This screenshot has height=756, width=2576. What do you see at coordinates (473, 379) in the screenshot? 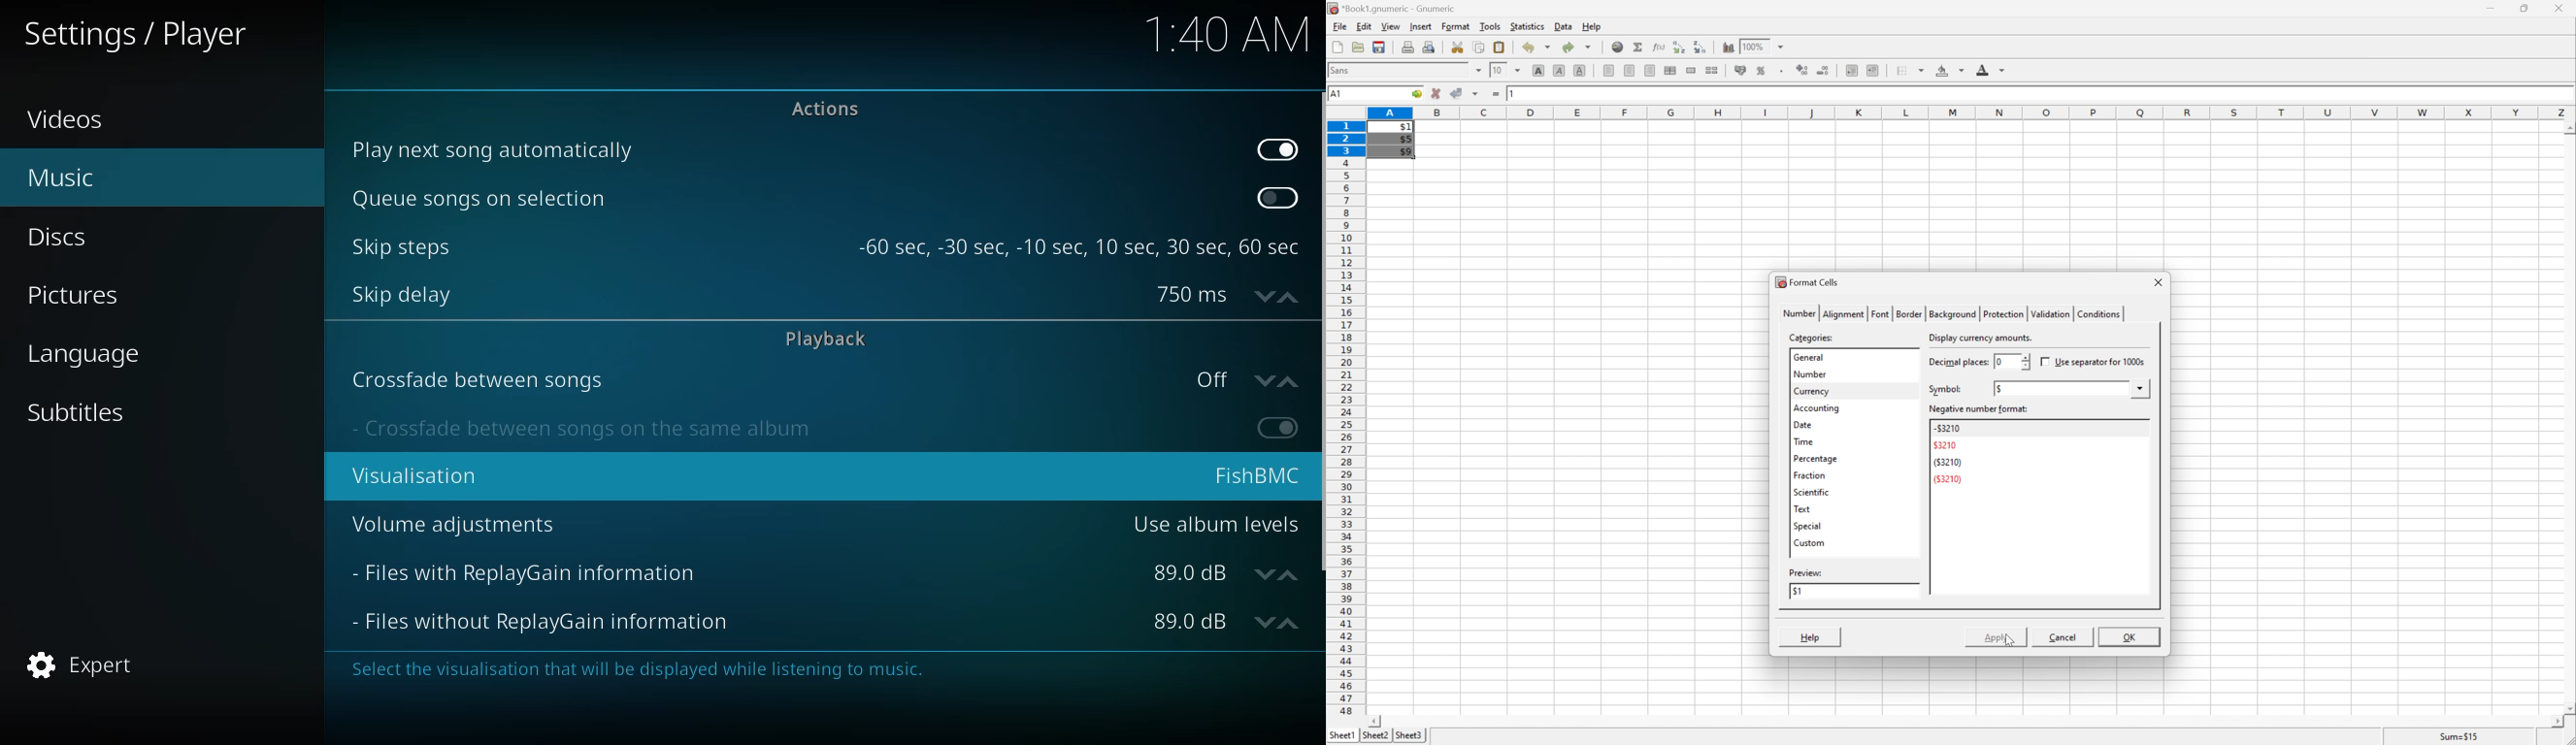
I see `crossfade between songs` at bounding box center [473, 379].